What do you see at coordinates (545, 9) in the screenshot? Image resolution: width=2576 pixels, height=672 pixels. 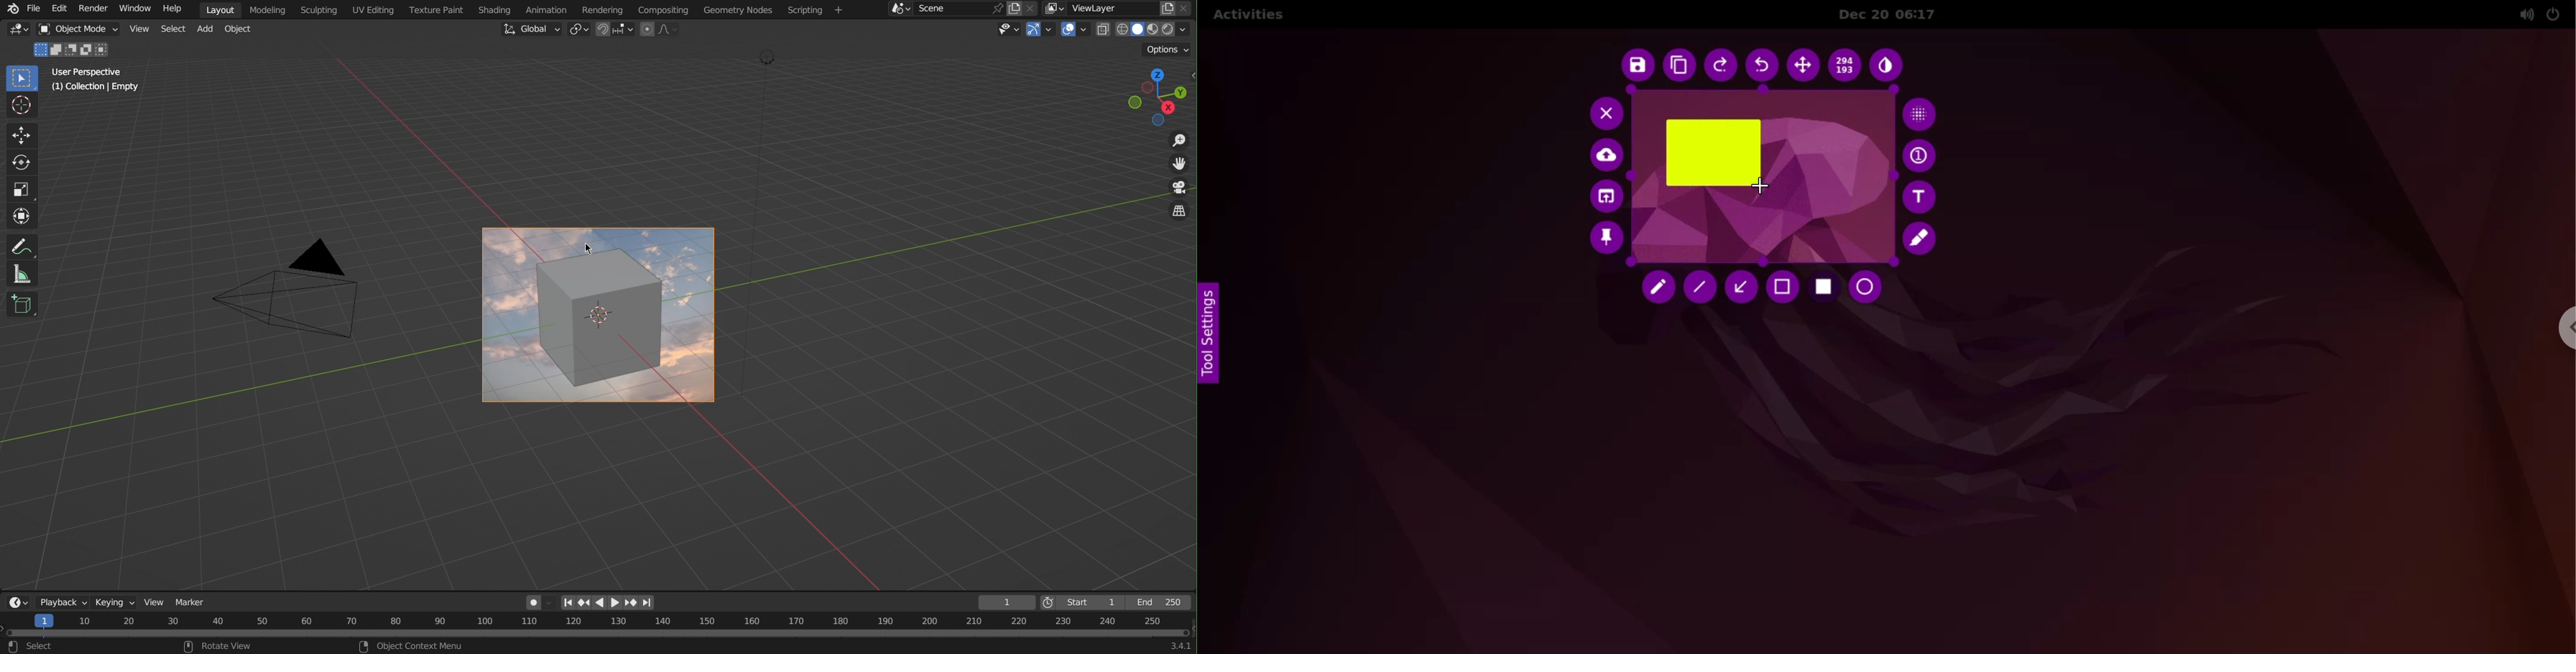 I see `Animation` at bounding box center [545, 9].